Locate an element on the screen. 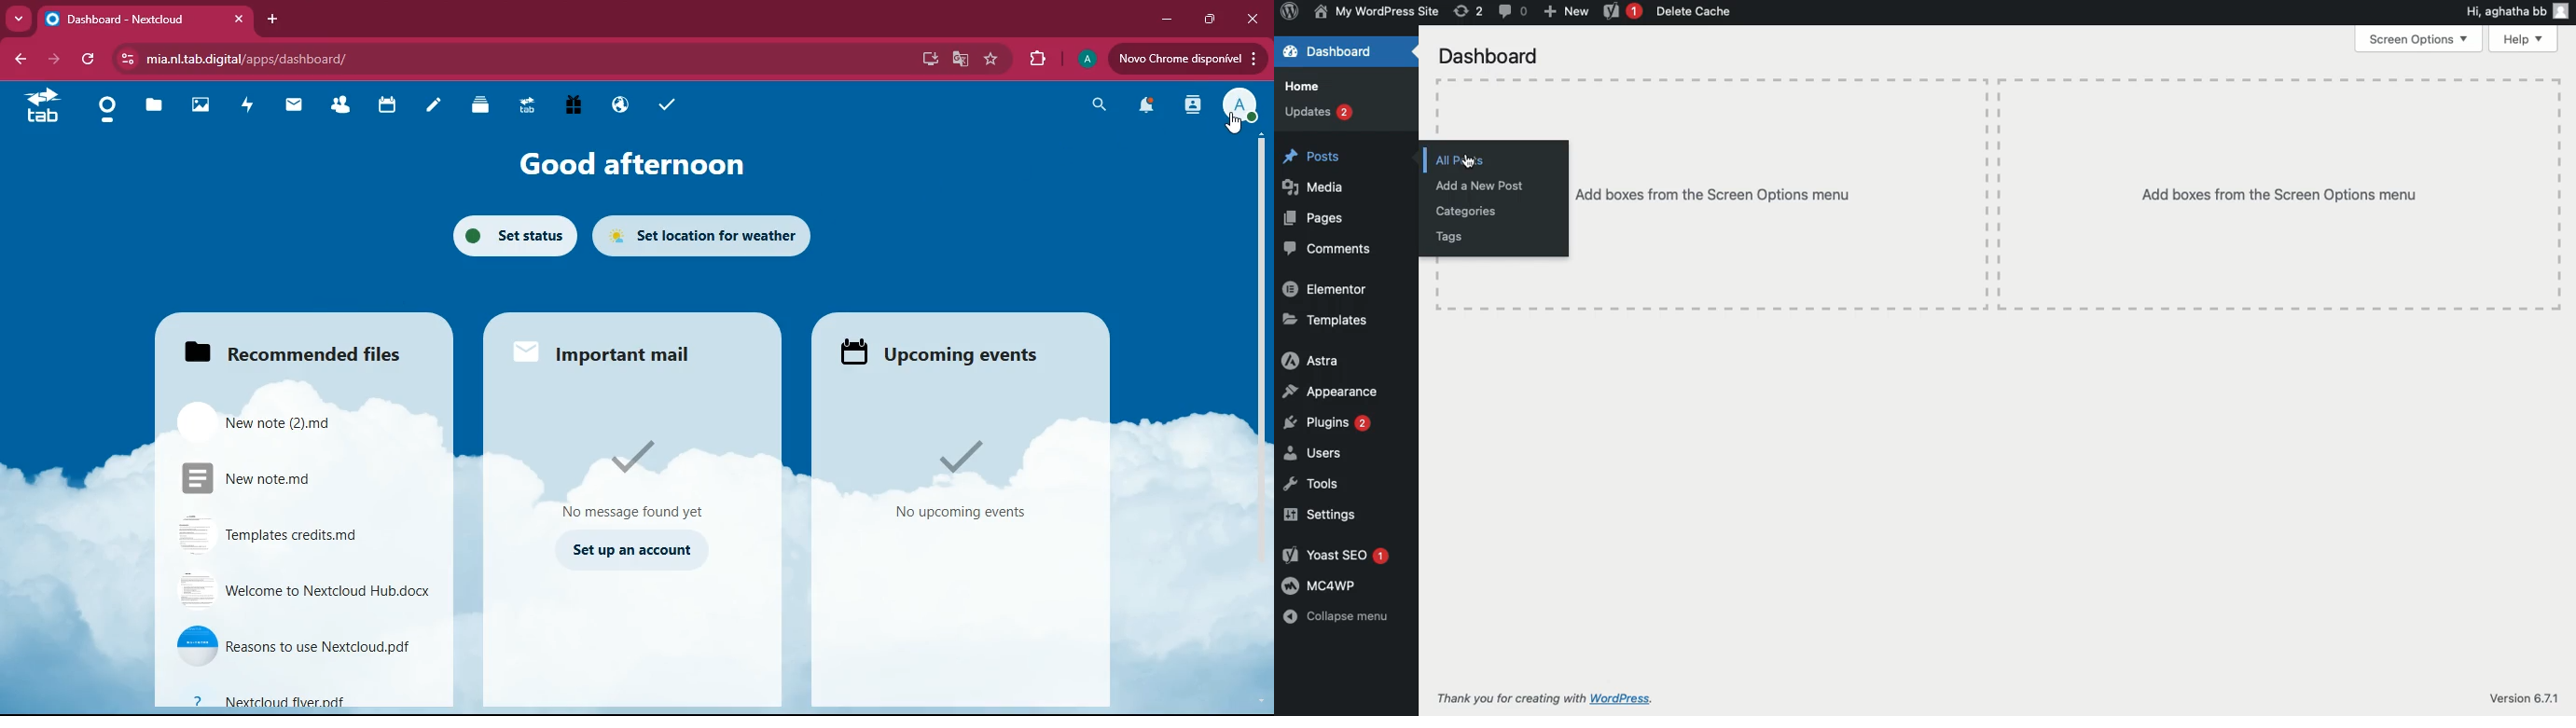 The width and height of the screenshot is (2576, 728). Pages is located at coordinates (1315, 219).